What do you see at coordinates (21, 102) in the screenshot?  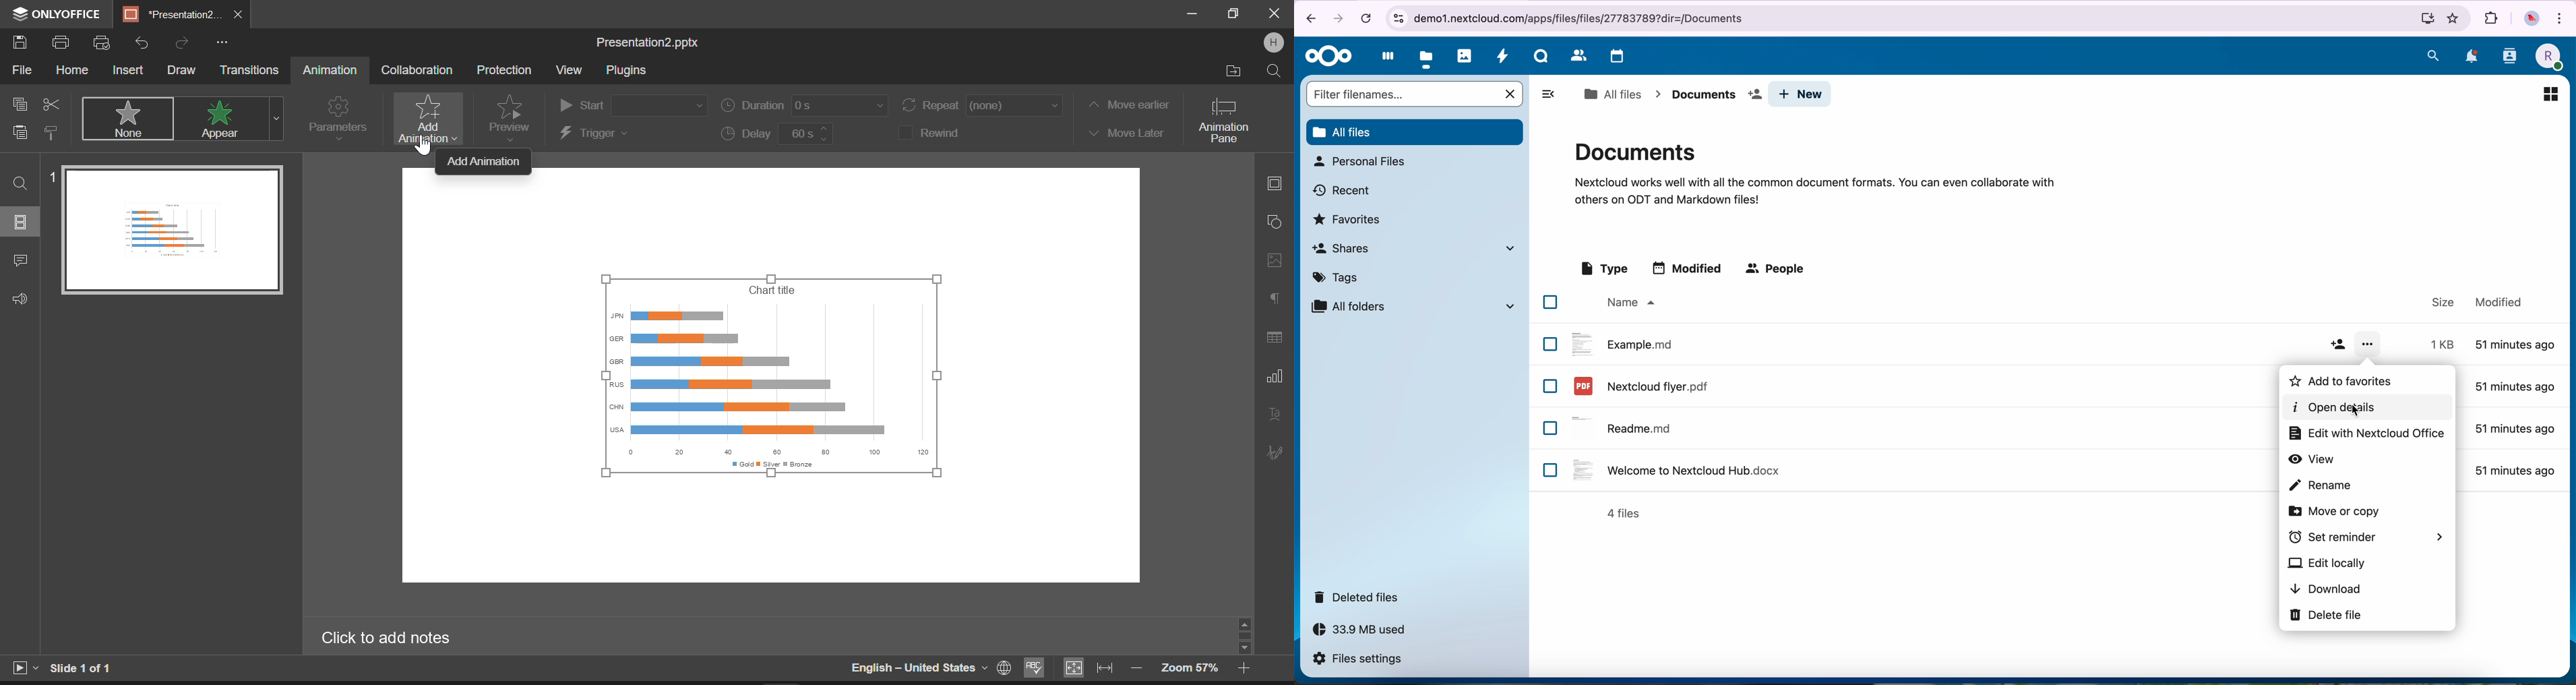 I see `Copy` at bounding box center [21, 102].